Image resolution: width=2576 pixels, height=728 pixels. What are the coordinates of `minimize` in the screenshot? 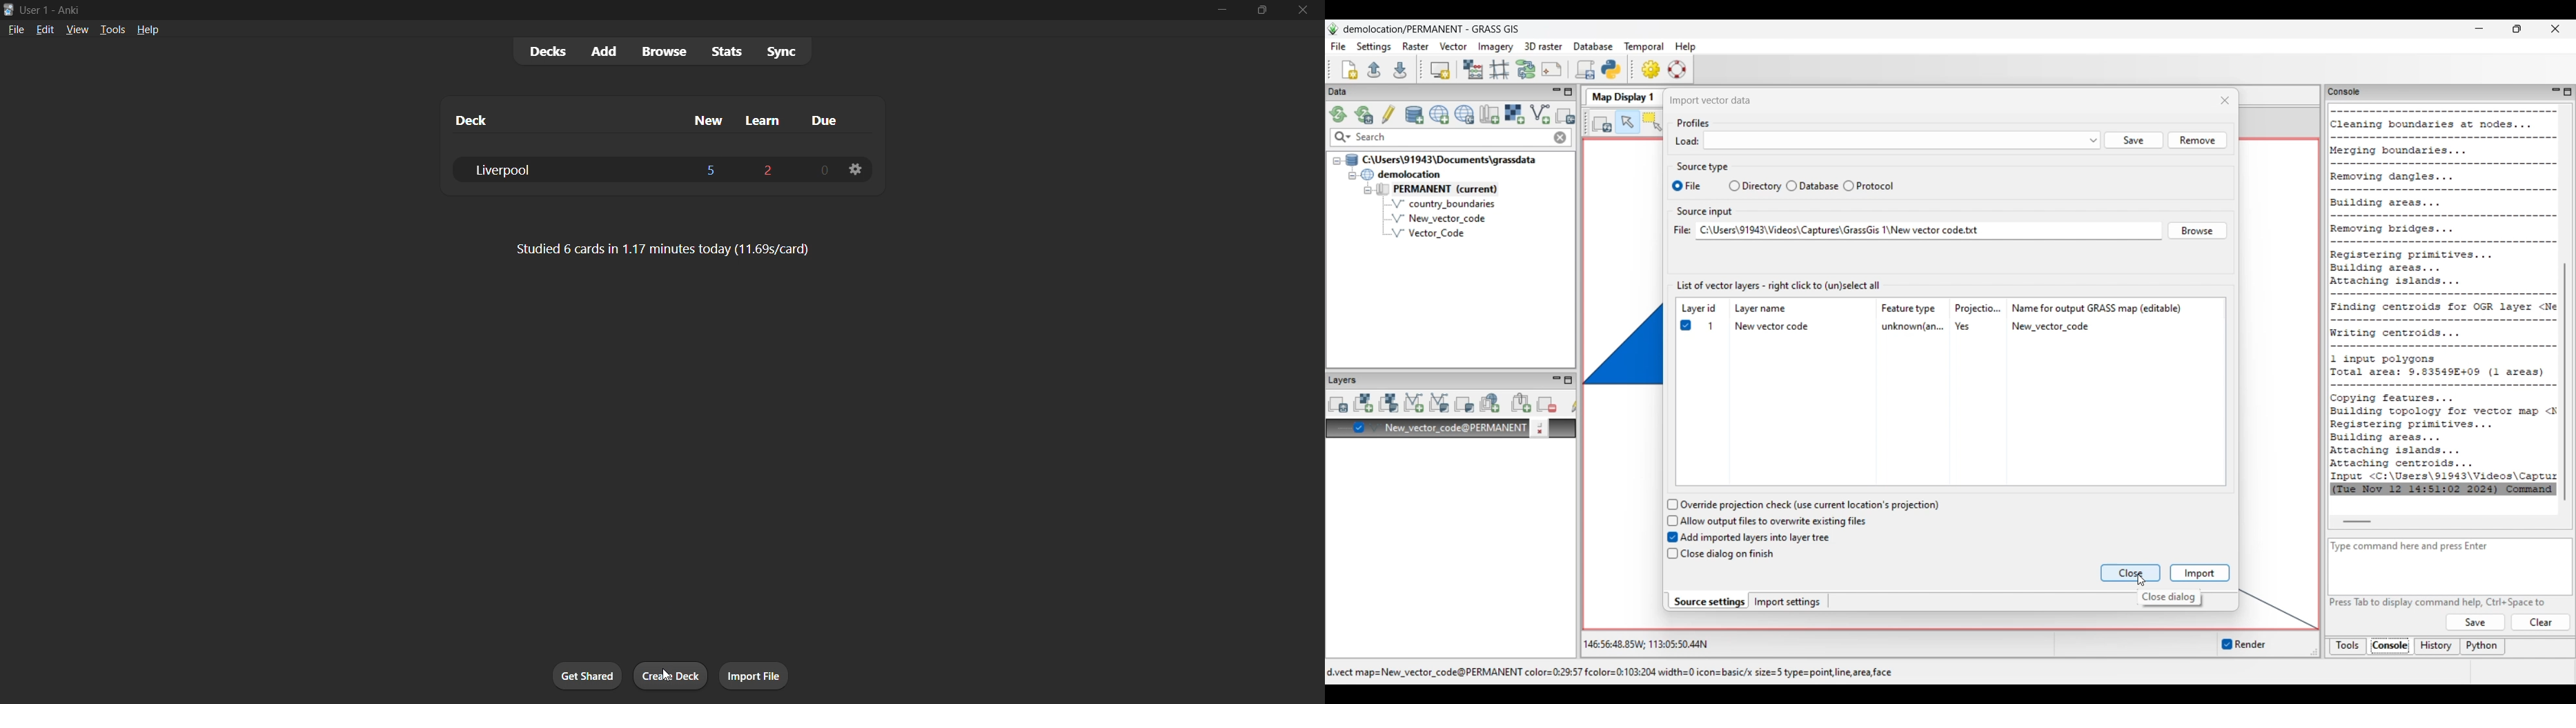 It's located at (1214, 12).